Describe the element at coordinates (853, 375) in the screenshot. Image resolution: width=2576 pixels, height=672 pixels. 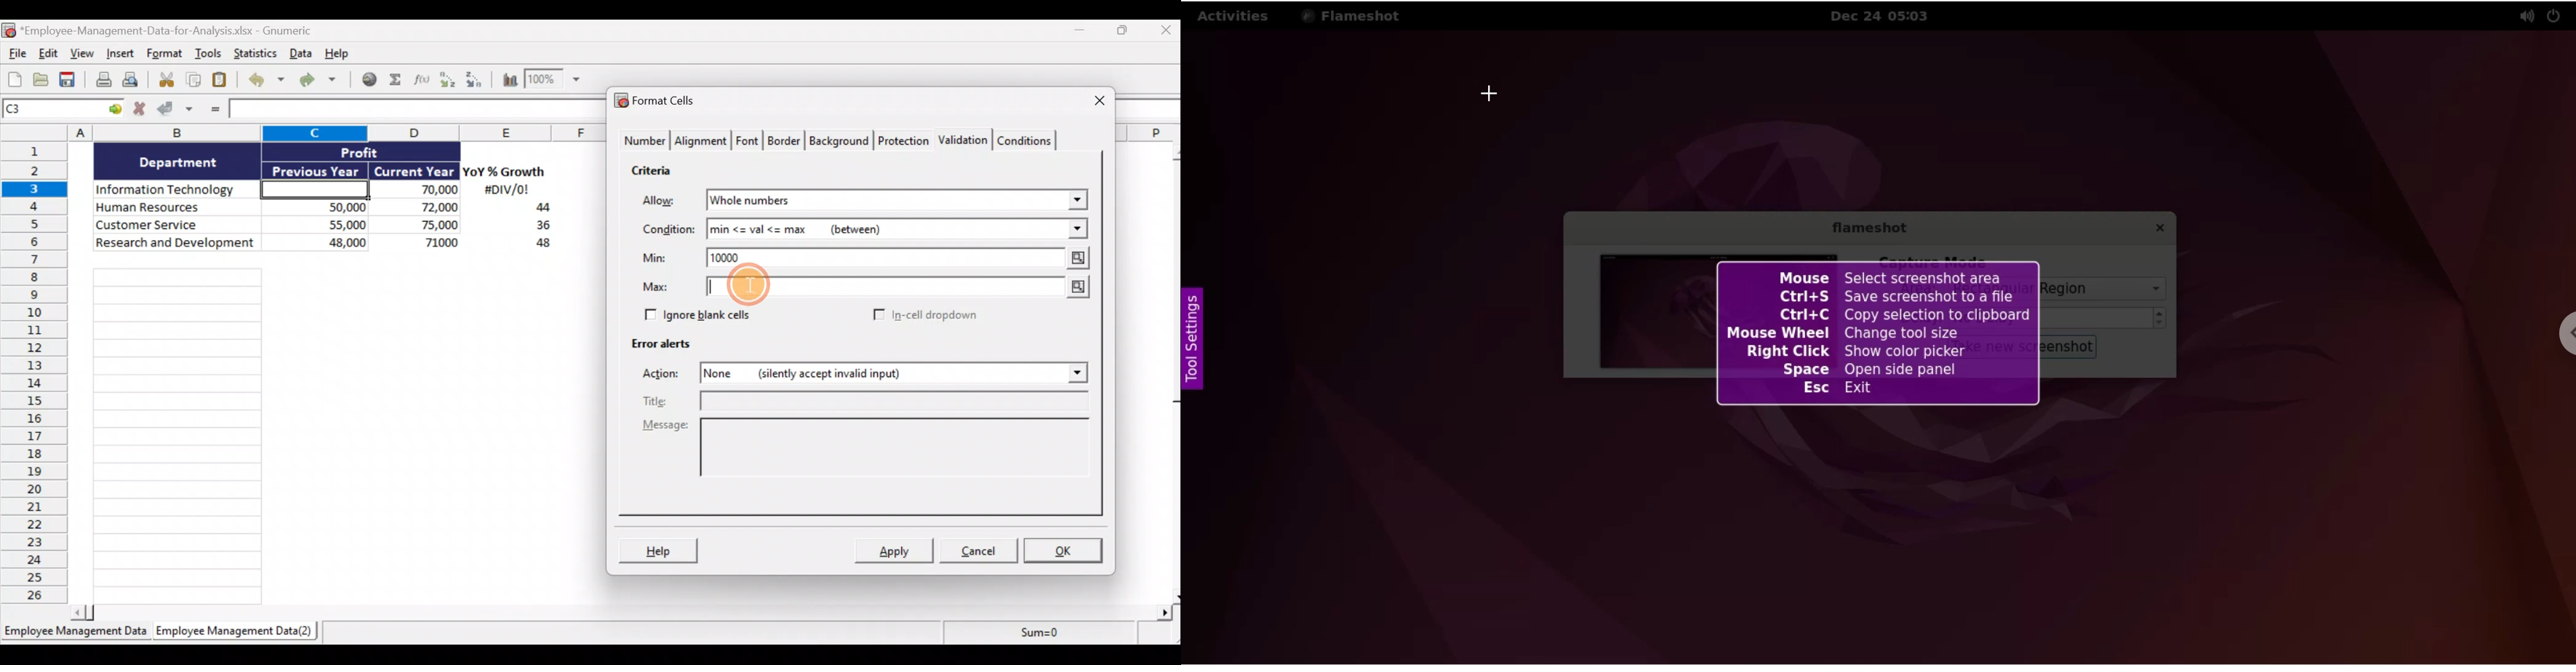
I see `None (silently accept invalid input)` at that location.